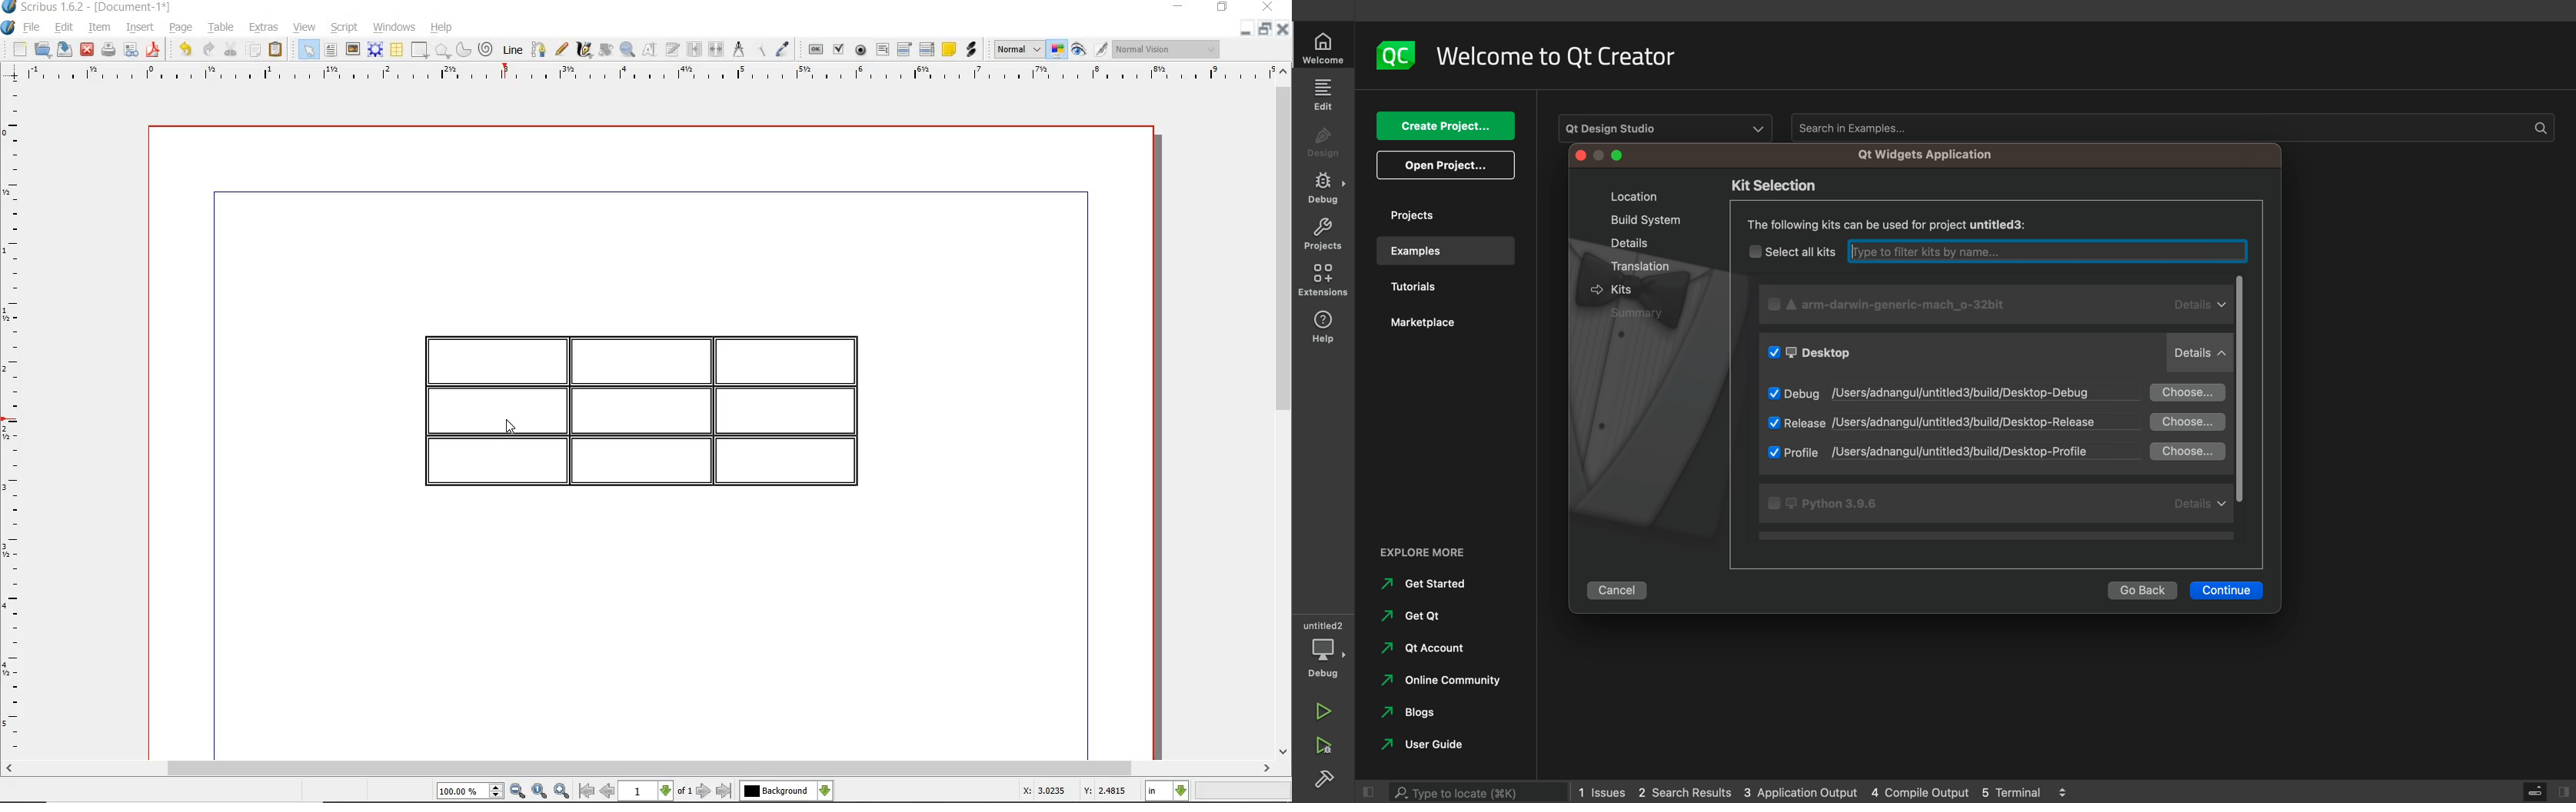 The height and width of the screenshot is (812, 2576). I want to click on profile: choose destination, so click(2005, 451).